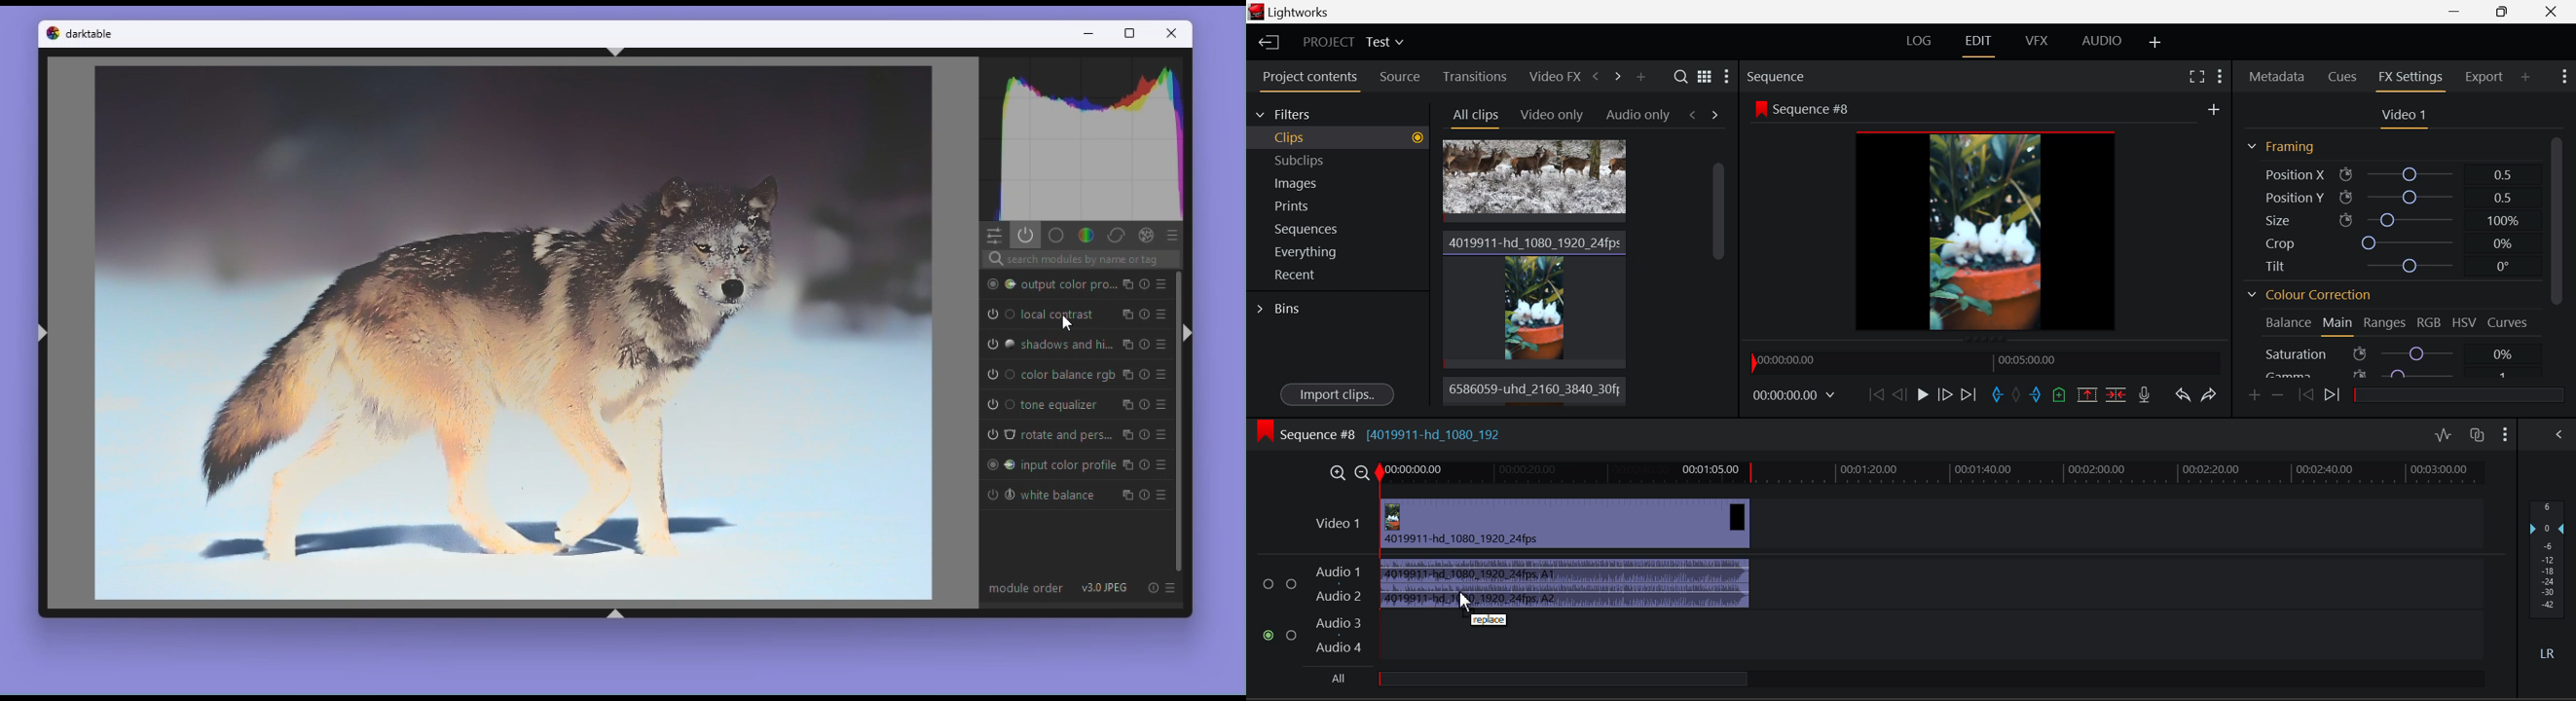  What do you see at coordinates (2211, 395) in the screenshot?
I see `Redo` at bounding box center [2211, 395].